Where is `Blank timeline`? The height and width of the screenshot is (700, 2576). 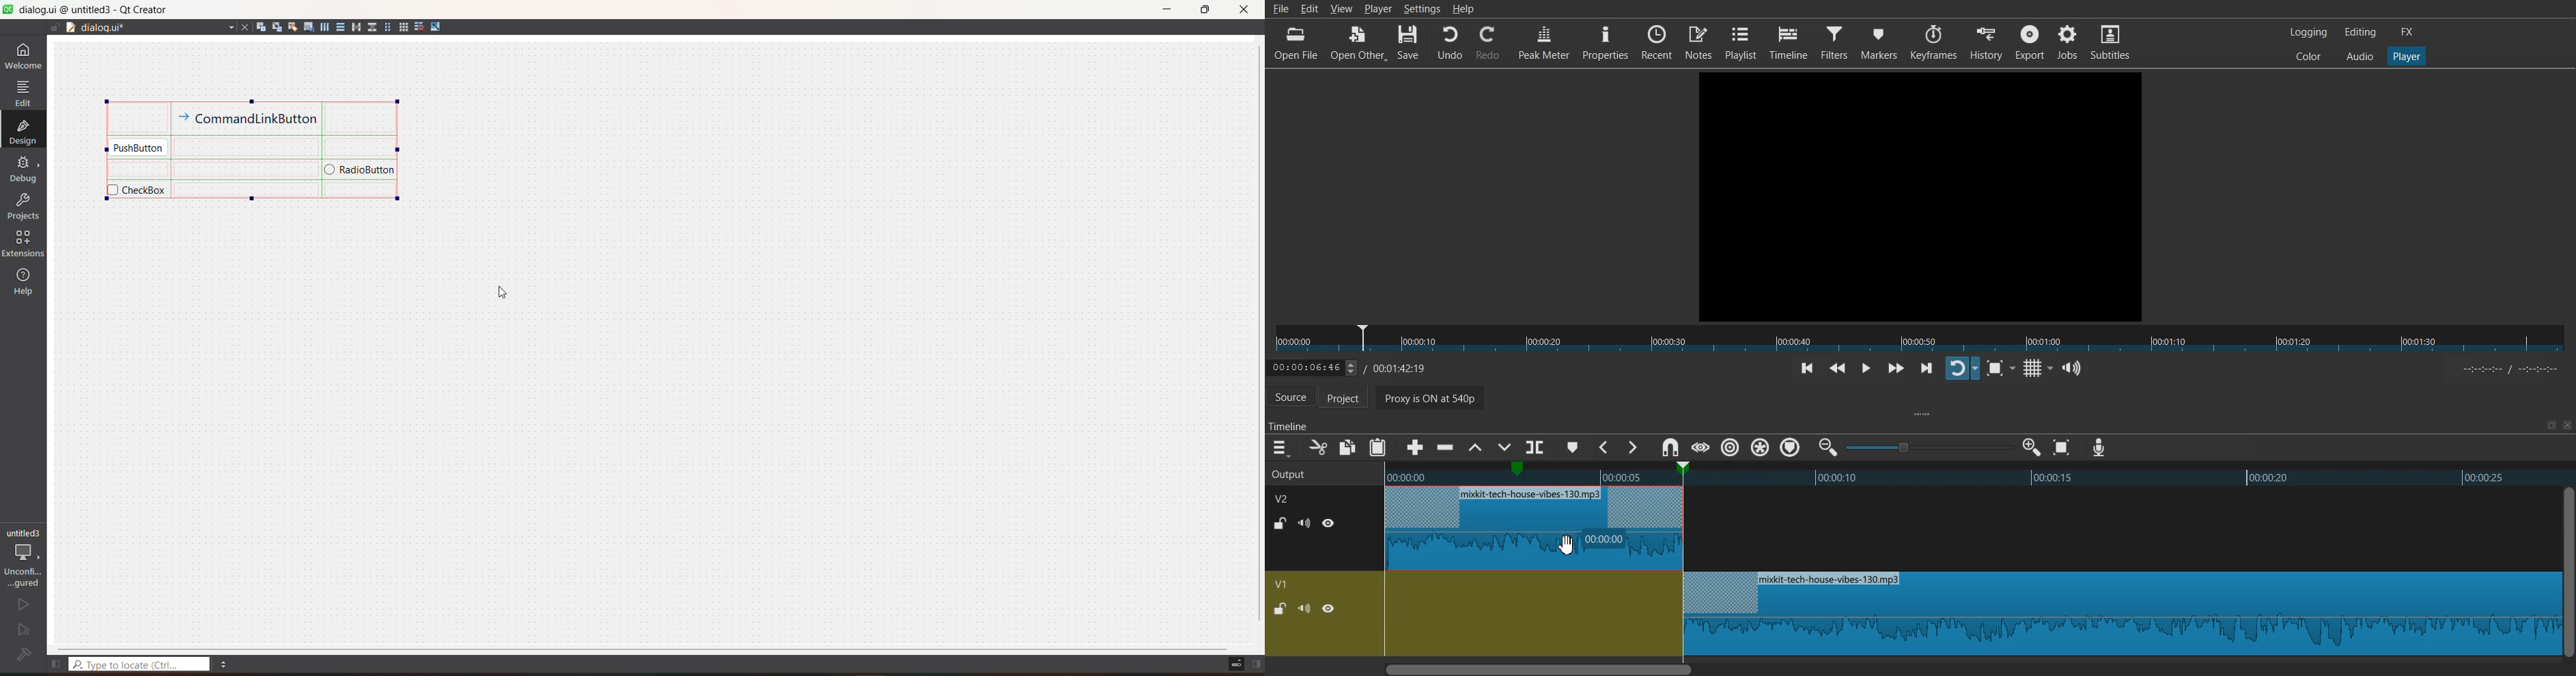 Blank timeline is located at coordinates (1970, 612).